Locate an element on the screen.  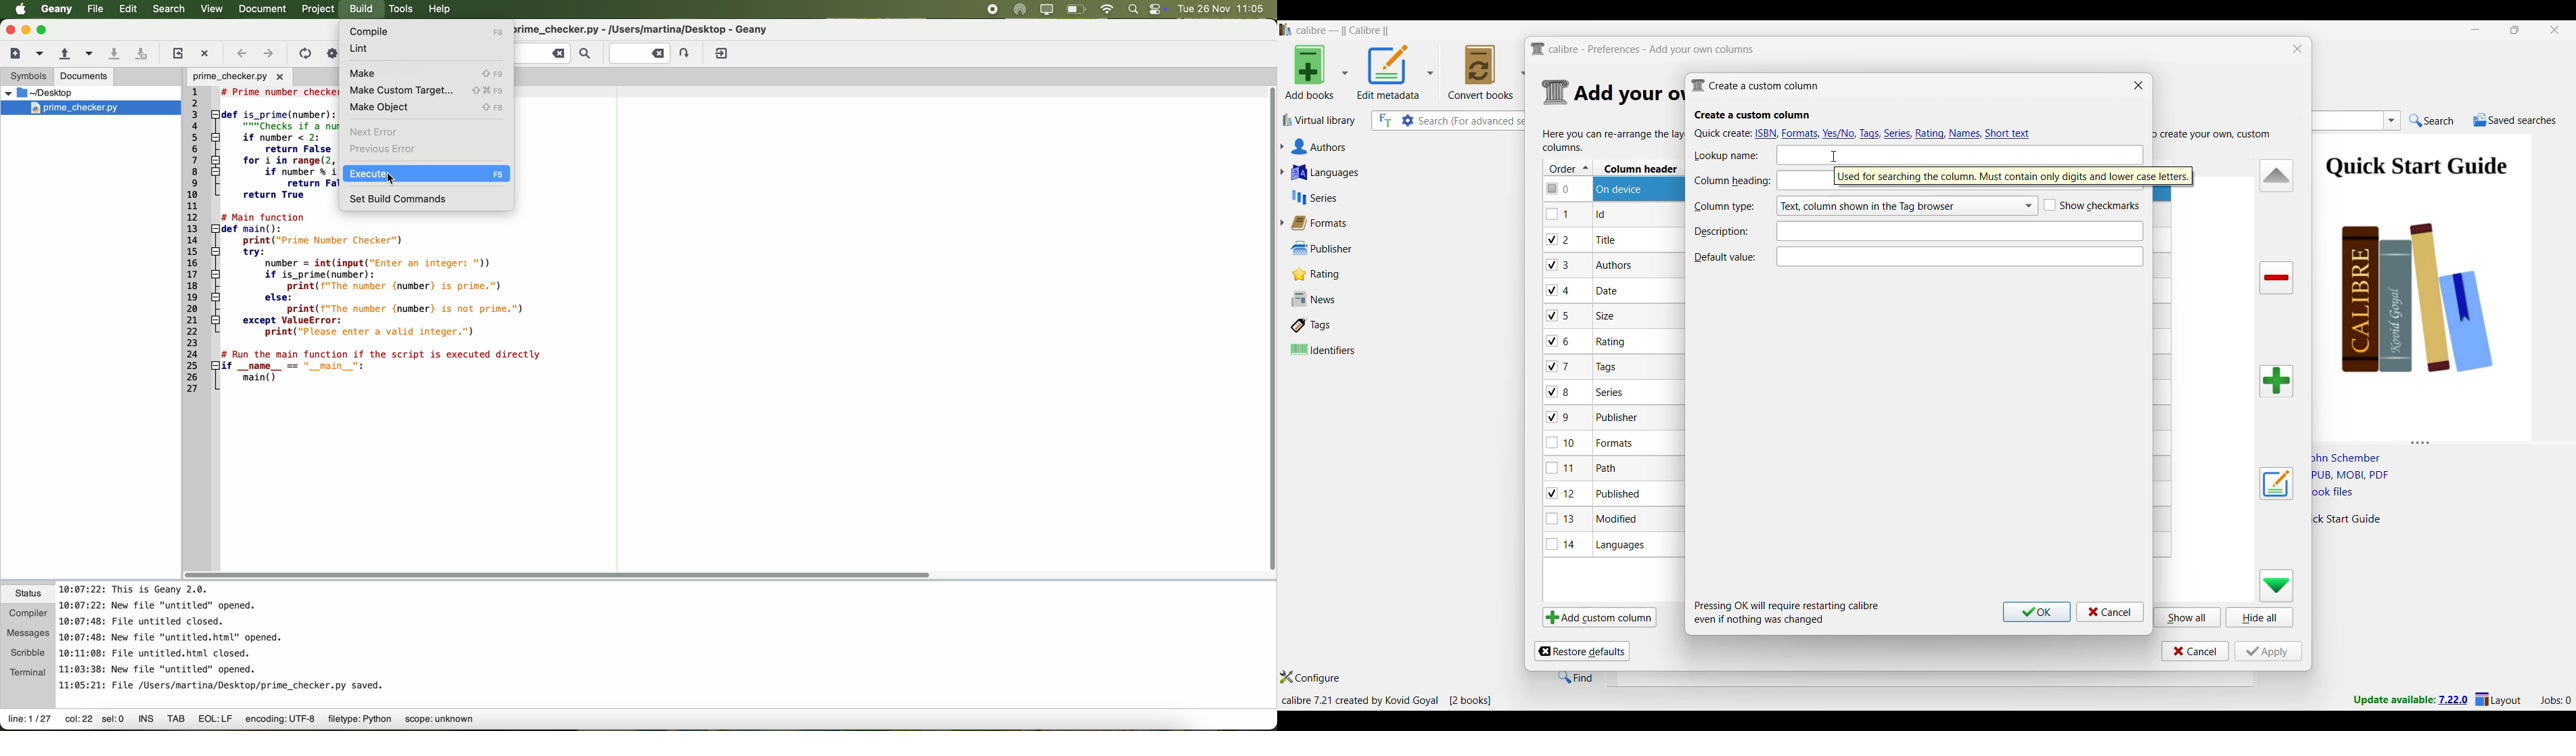
Series is located at coordinates (1379, 198).